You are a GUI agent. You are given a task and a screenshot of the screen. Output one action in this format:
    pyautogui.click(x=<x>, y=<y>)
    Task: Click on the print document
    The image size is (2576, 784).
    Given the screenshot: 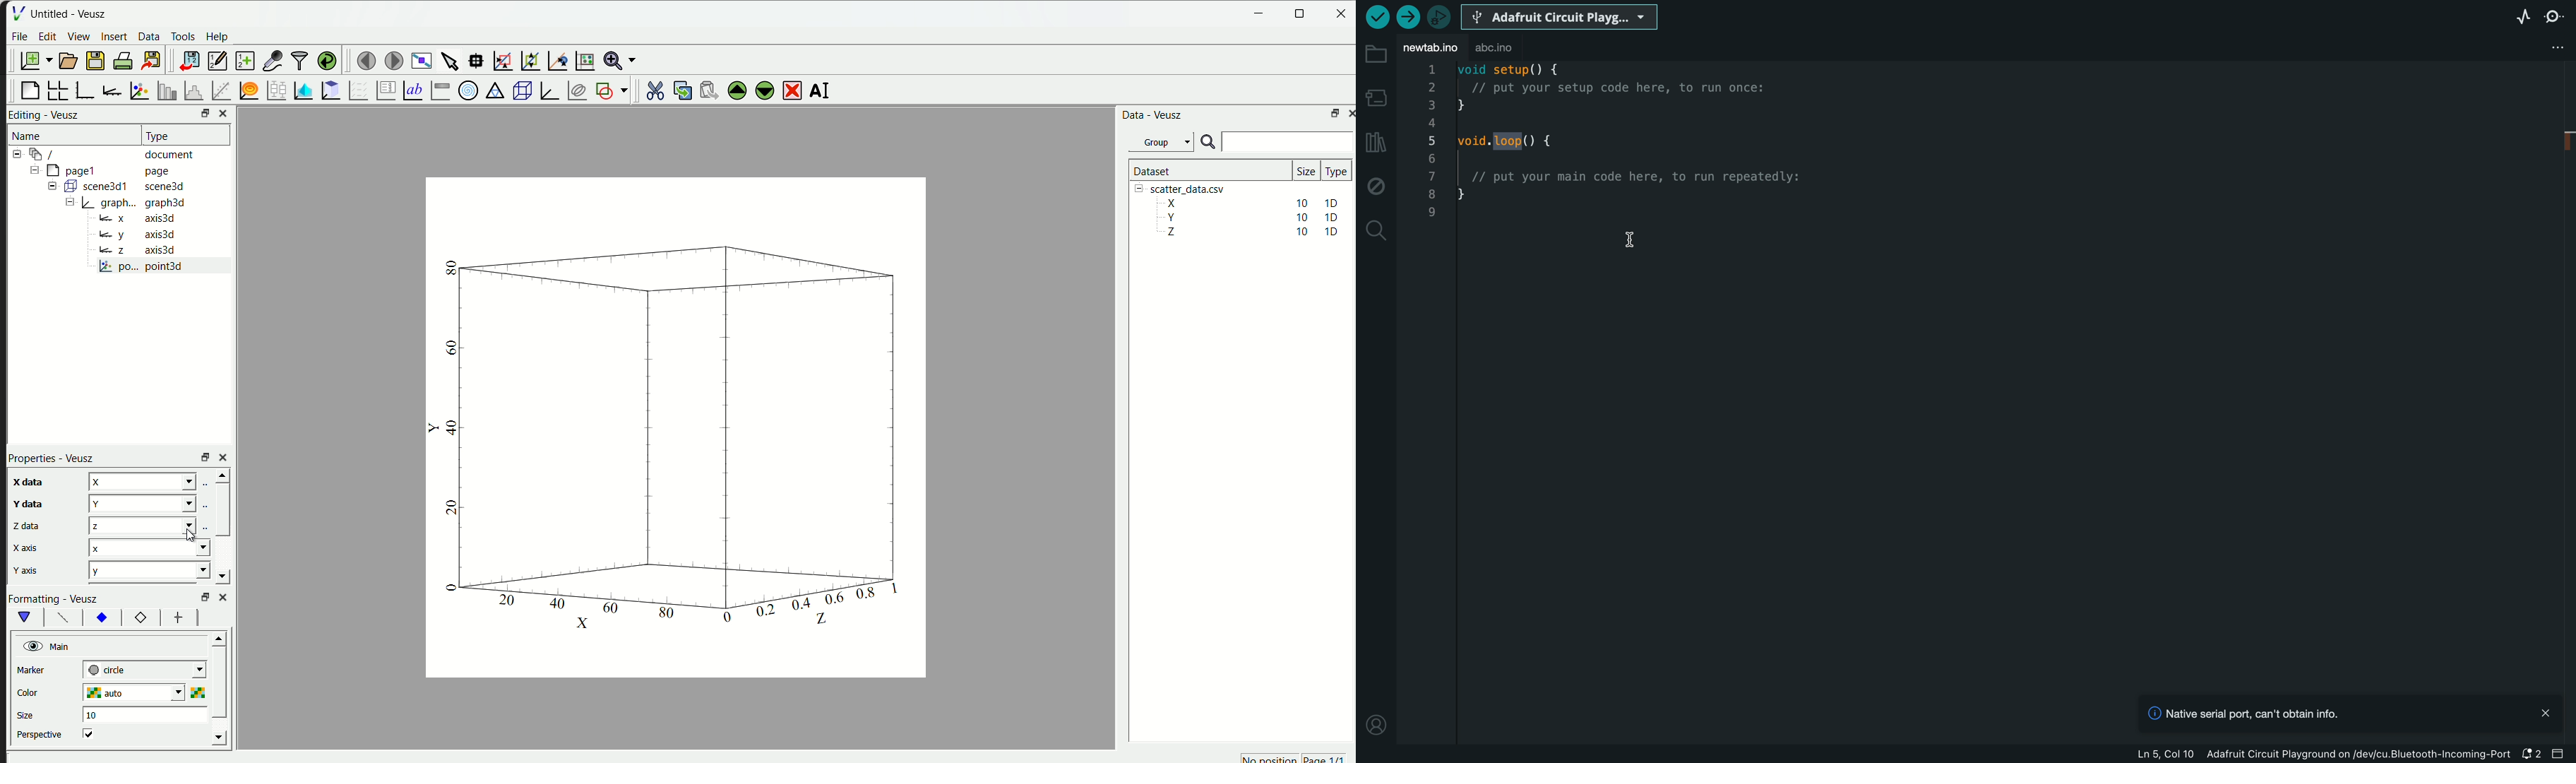 What is the action you would take?
    pyautogui.click(x=123, y=61)
    